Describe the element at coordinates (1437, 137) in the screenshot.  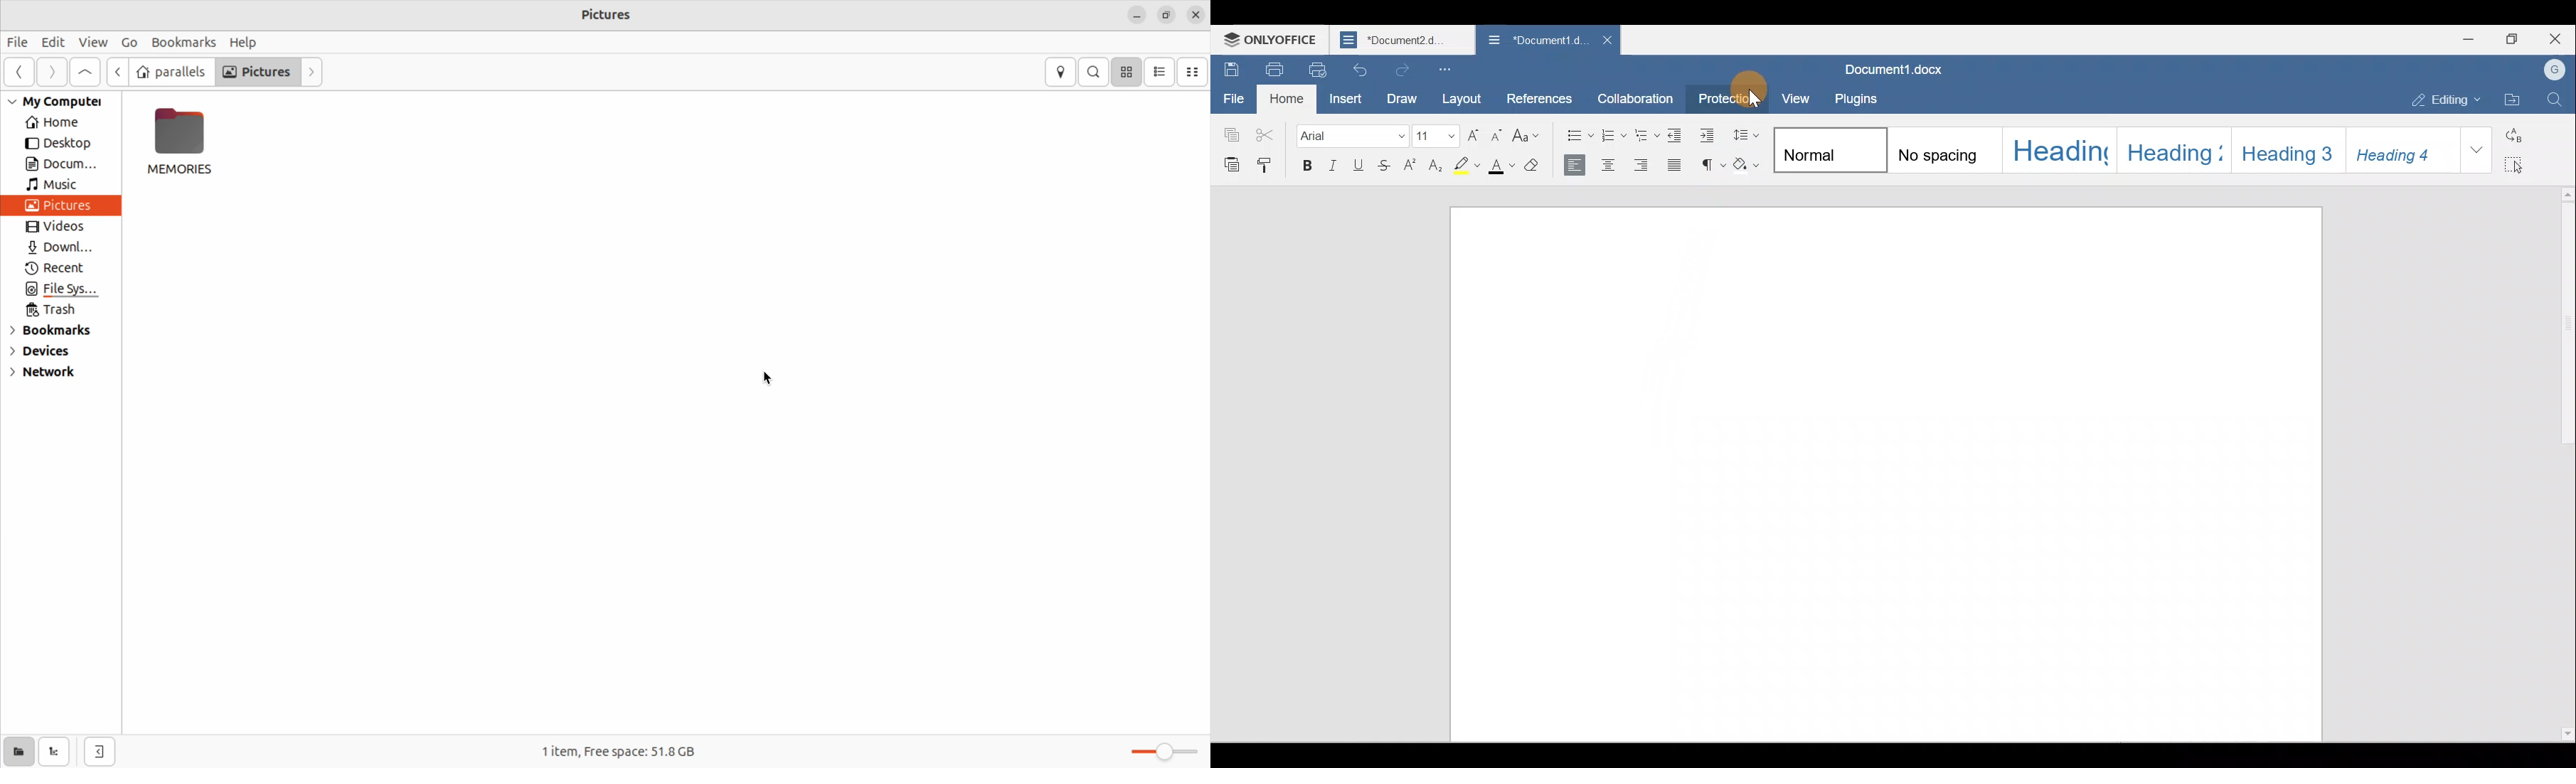
I see `Font size` at that location.